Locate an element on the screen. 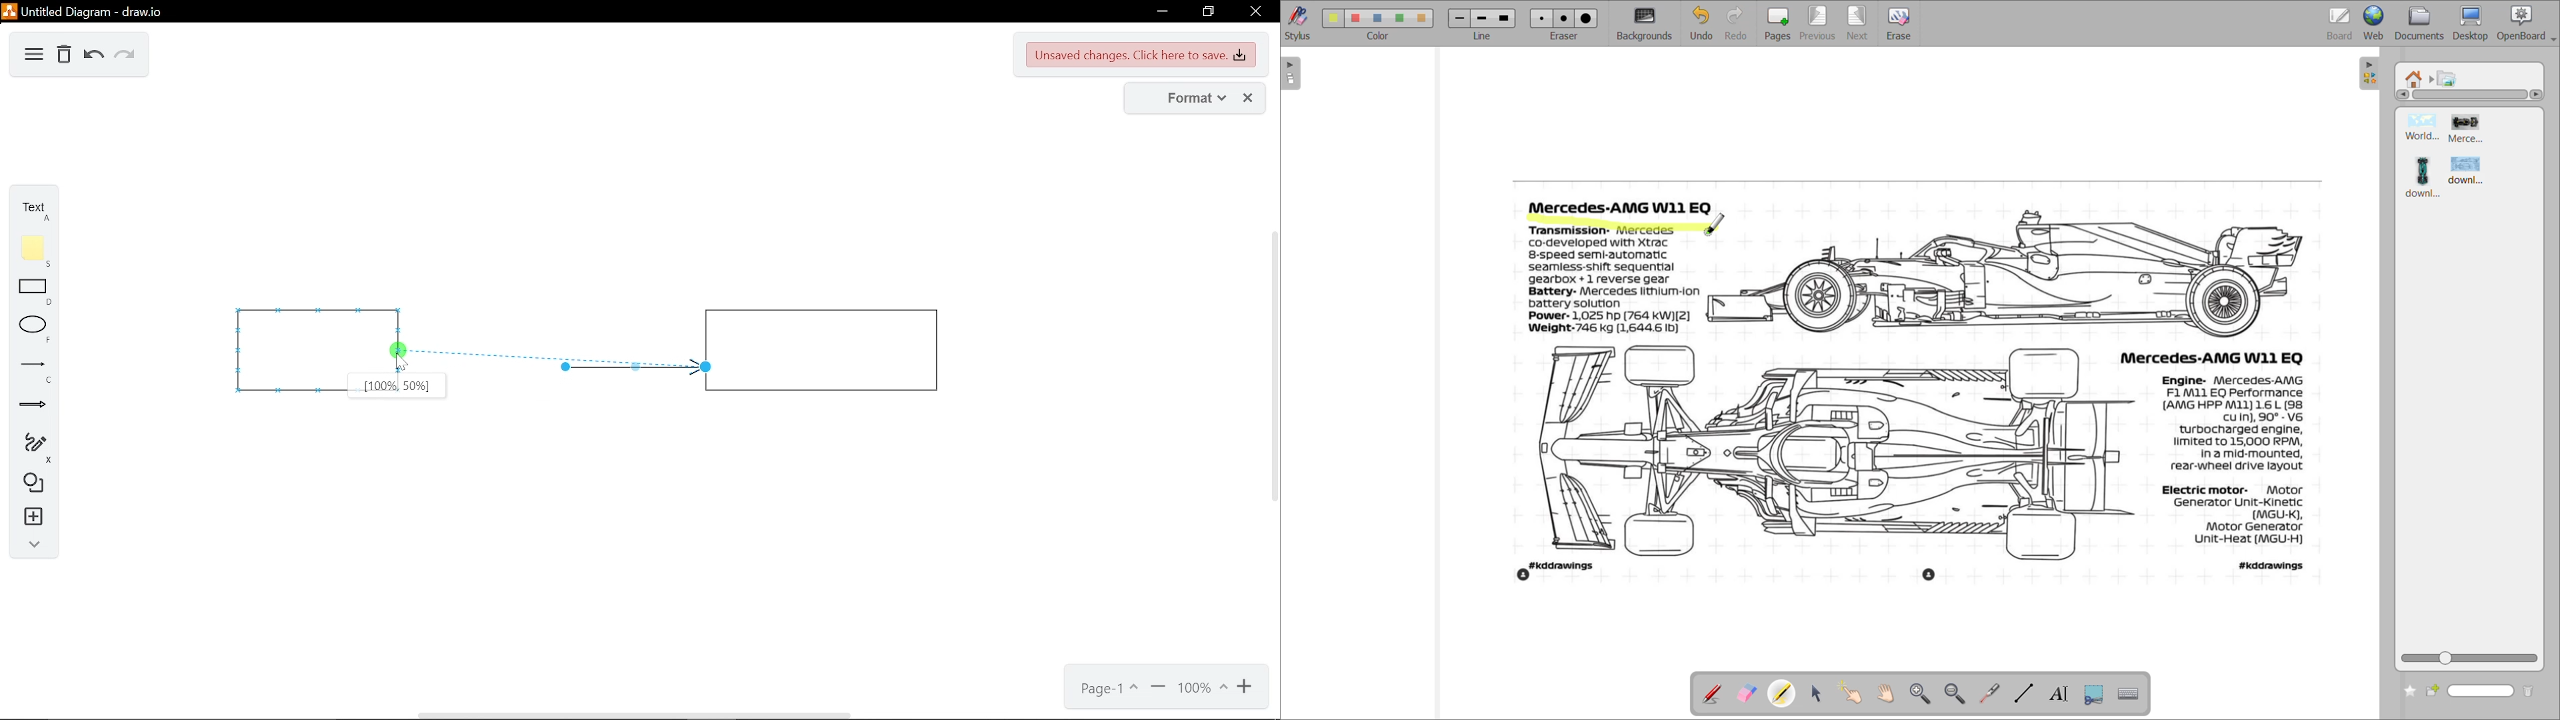  zoom in is located at coordinates (1924, 693).